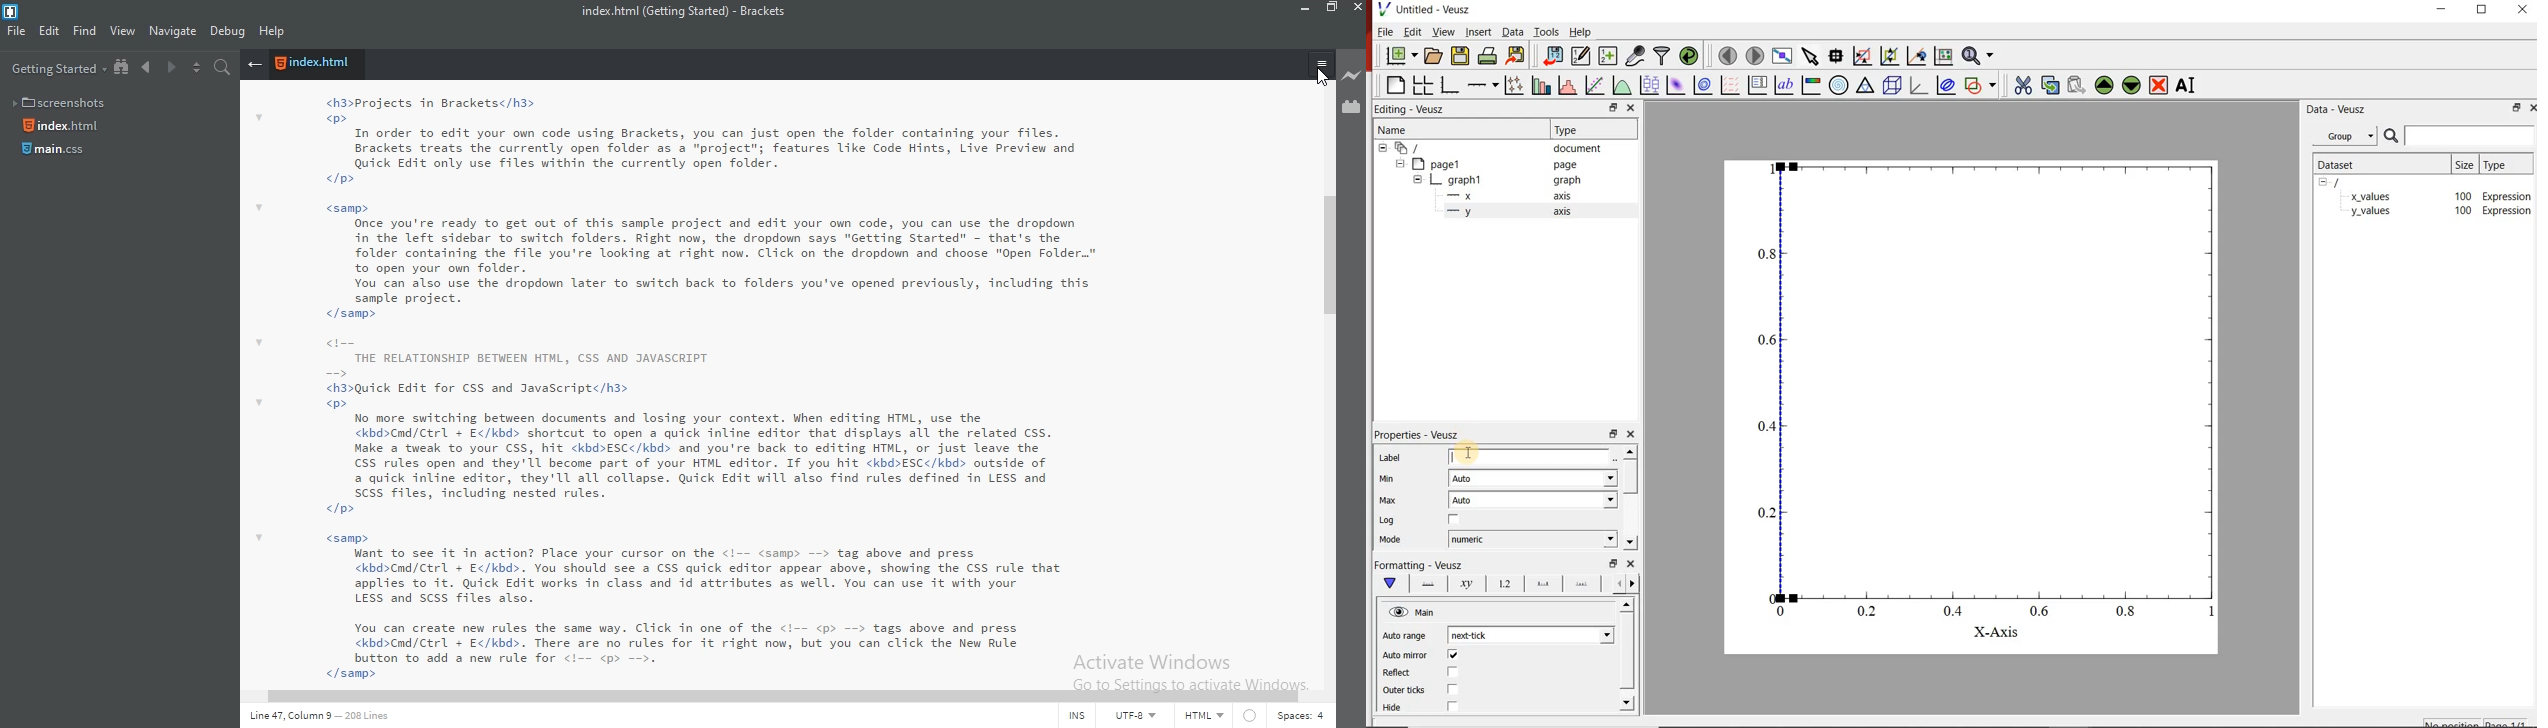 Image resolution: width=2548 pixels, height=728 pixels. Describe the element at coordinates (1548, 31) in the screenshot. I see `tools` at that location.